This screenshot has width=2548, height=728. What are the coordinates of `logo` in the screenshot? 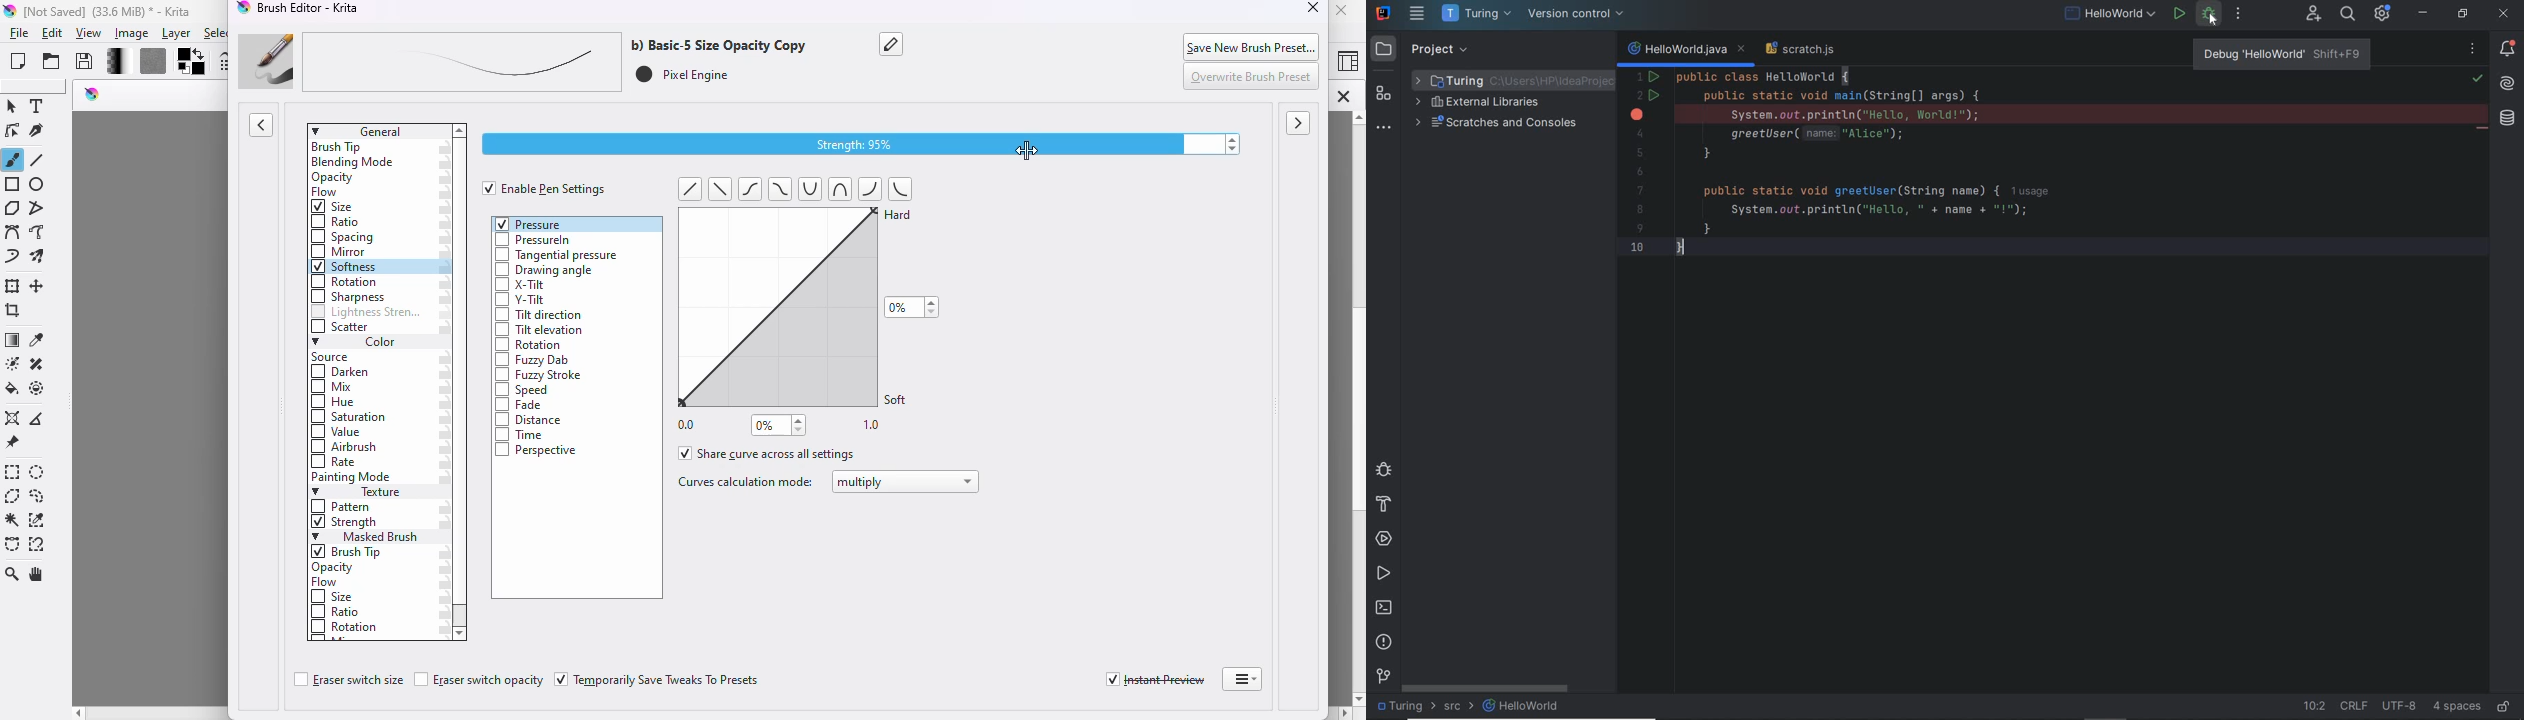 It's located at (10, 12).